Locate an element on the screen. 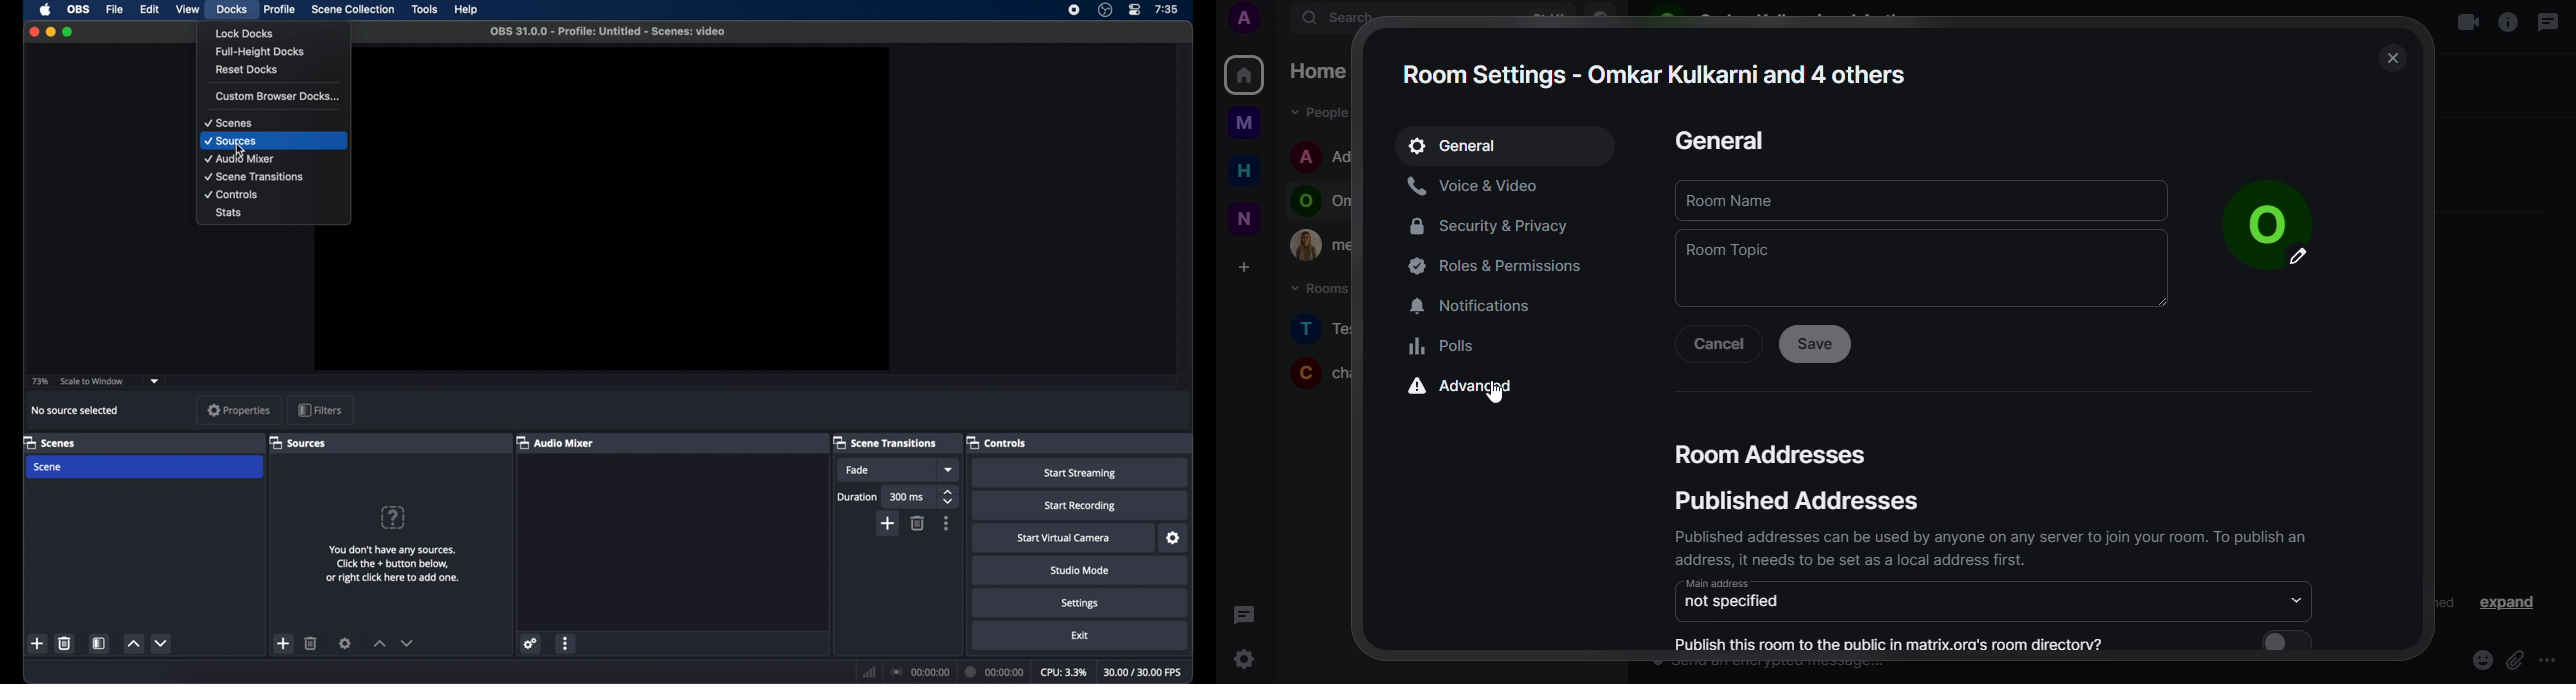  edit is located at coordinates (151, 10).